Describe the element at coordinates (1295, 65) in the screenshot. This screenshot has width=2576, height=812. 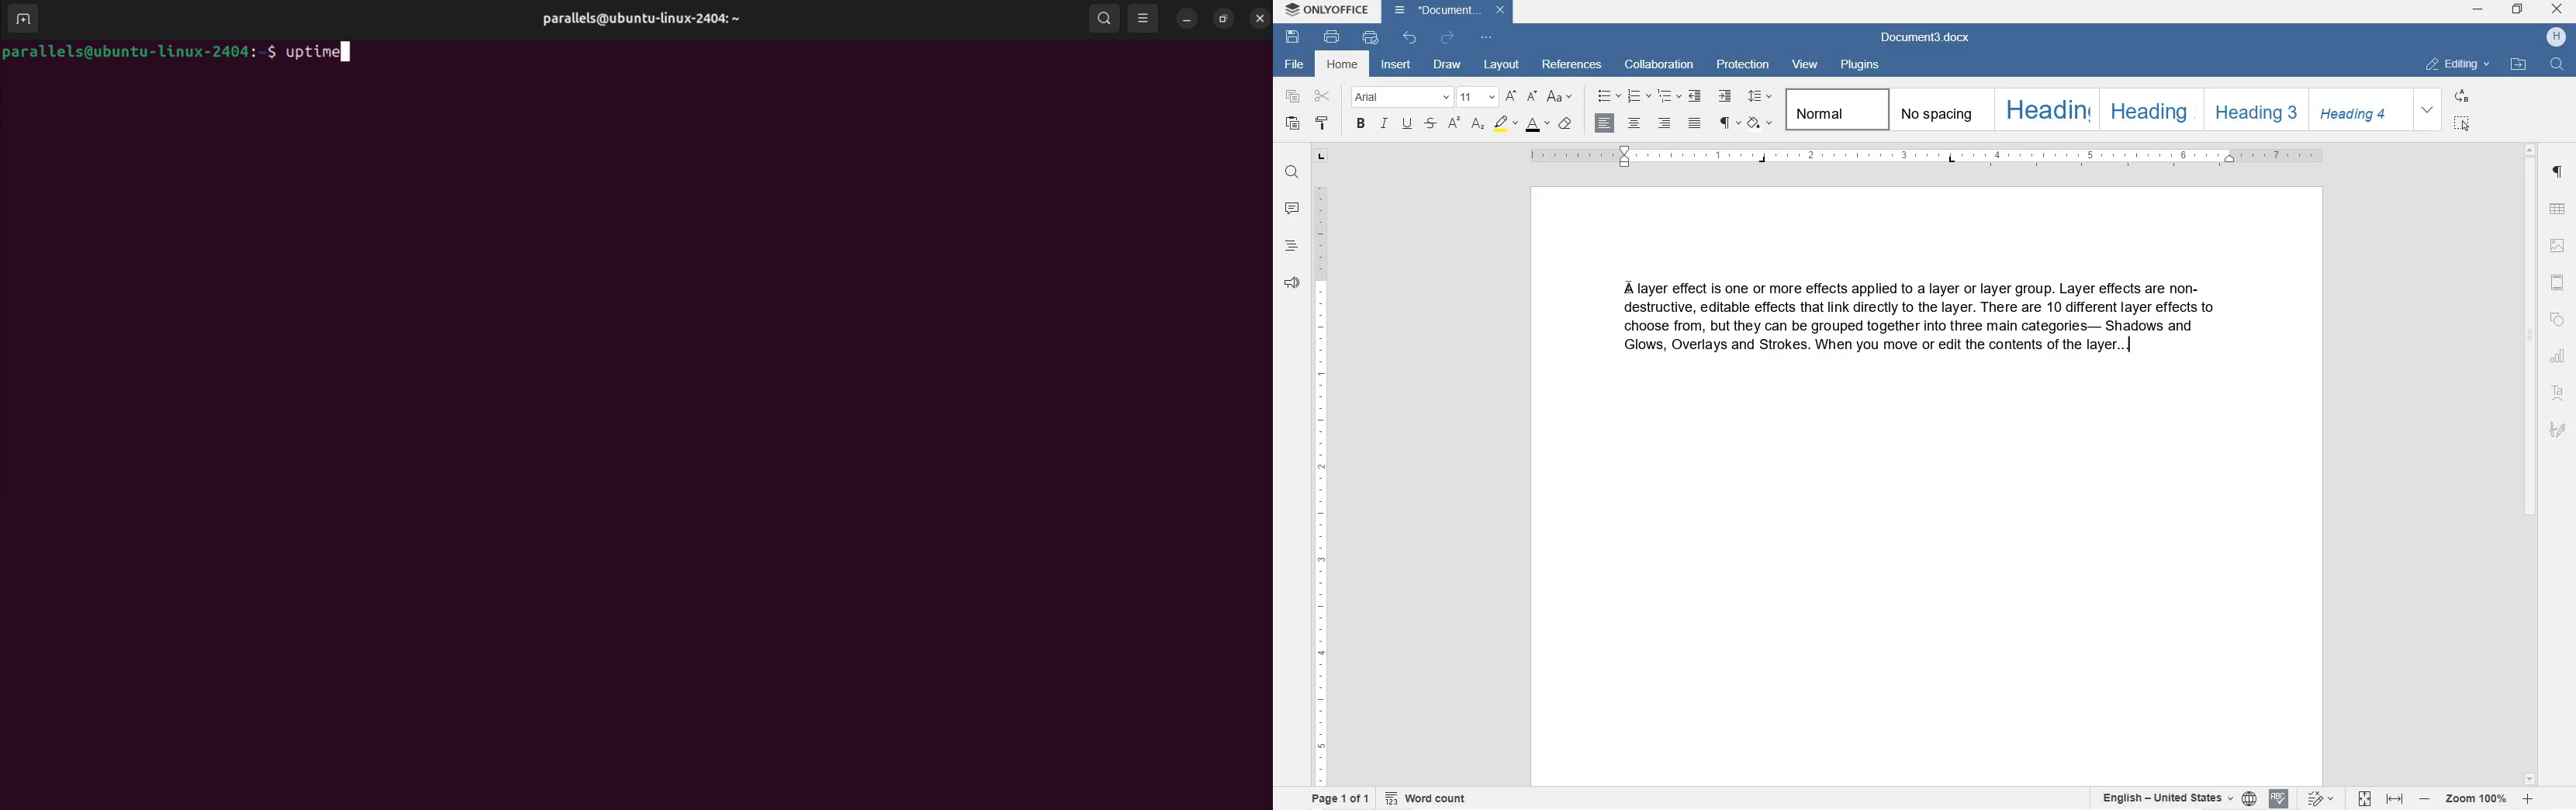
I see `FILE` at that location.